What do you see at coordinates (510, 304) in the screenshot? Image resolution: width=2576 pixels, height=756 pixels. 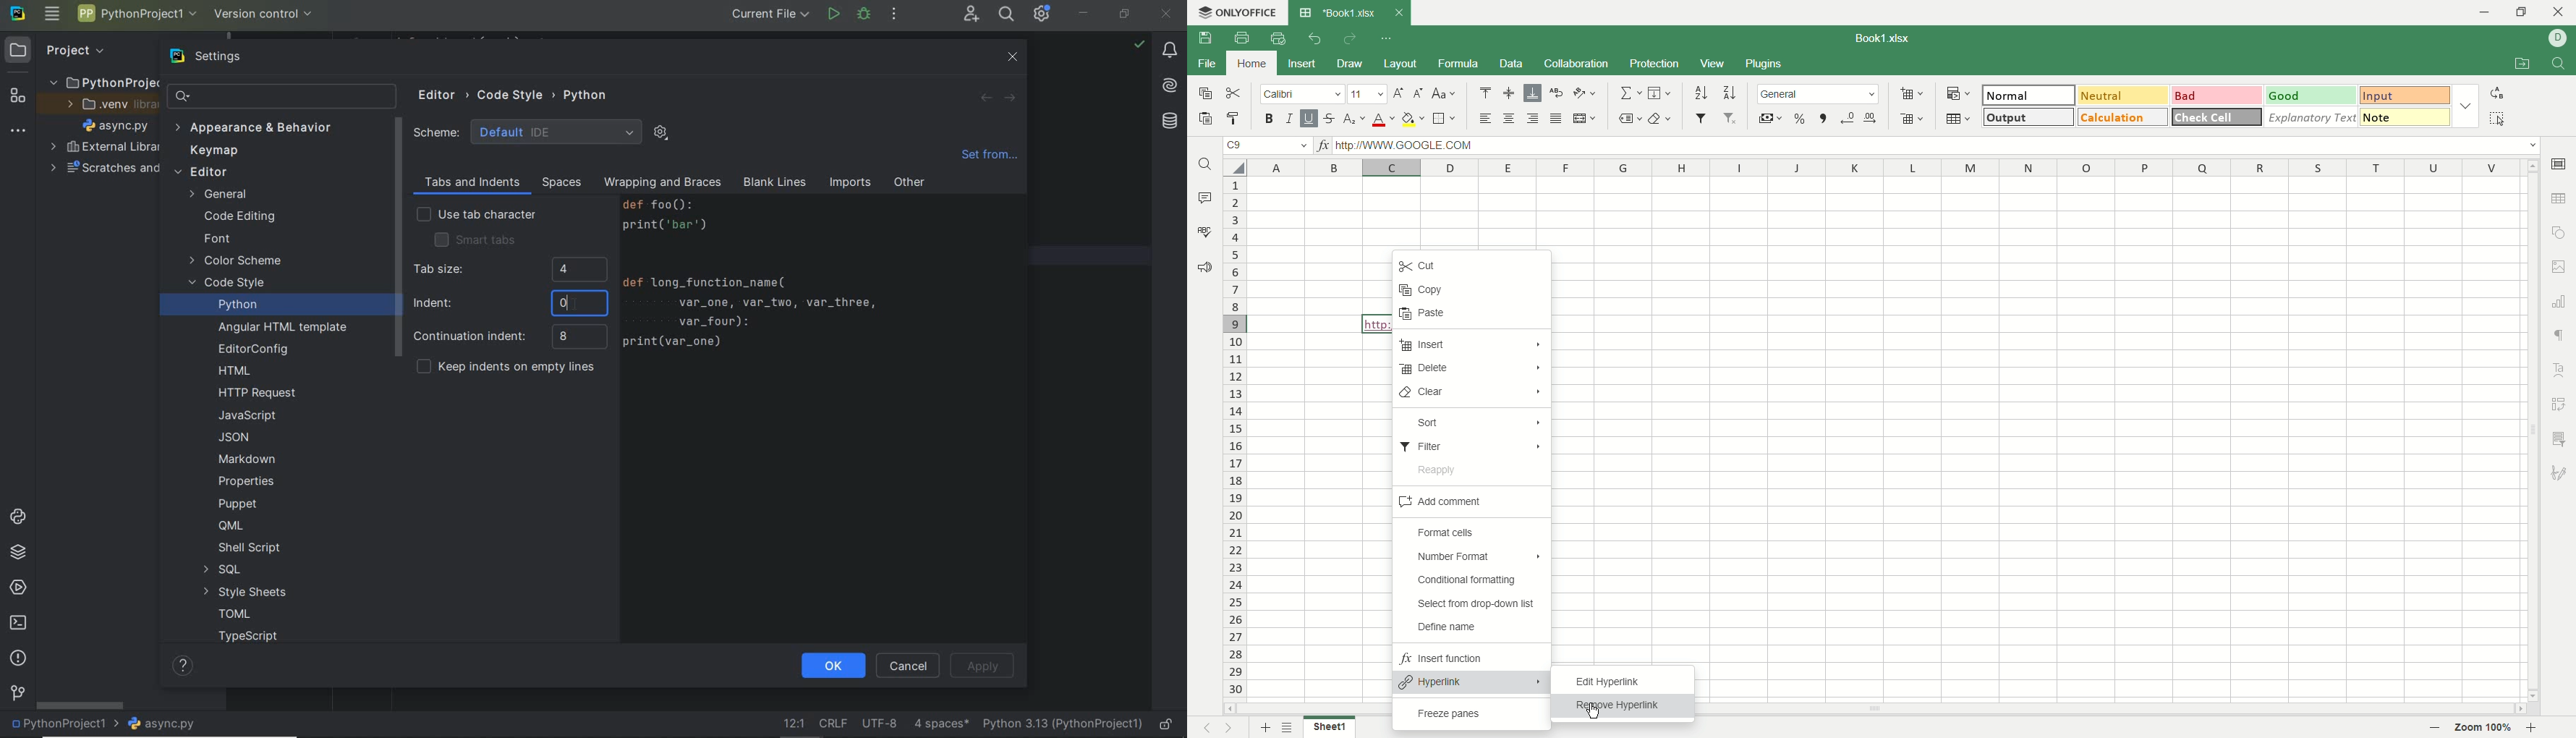 I see `Typing in Indent` at bounding box center [510, 304].